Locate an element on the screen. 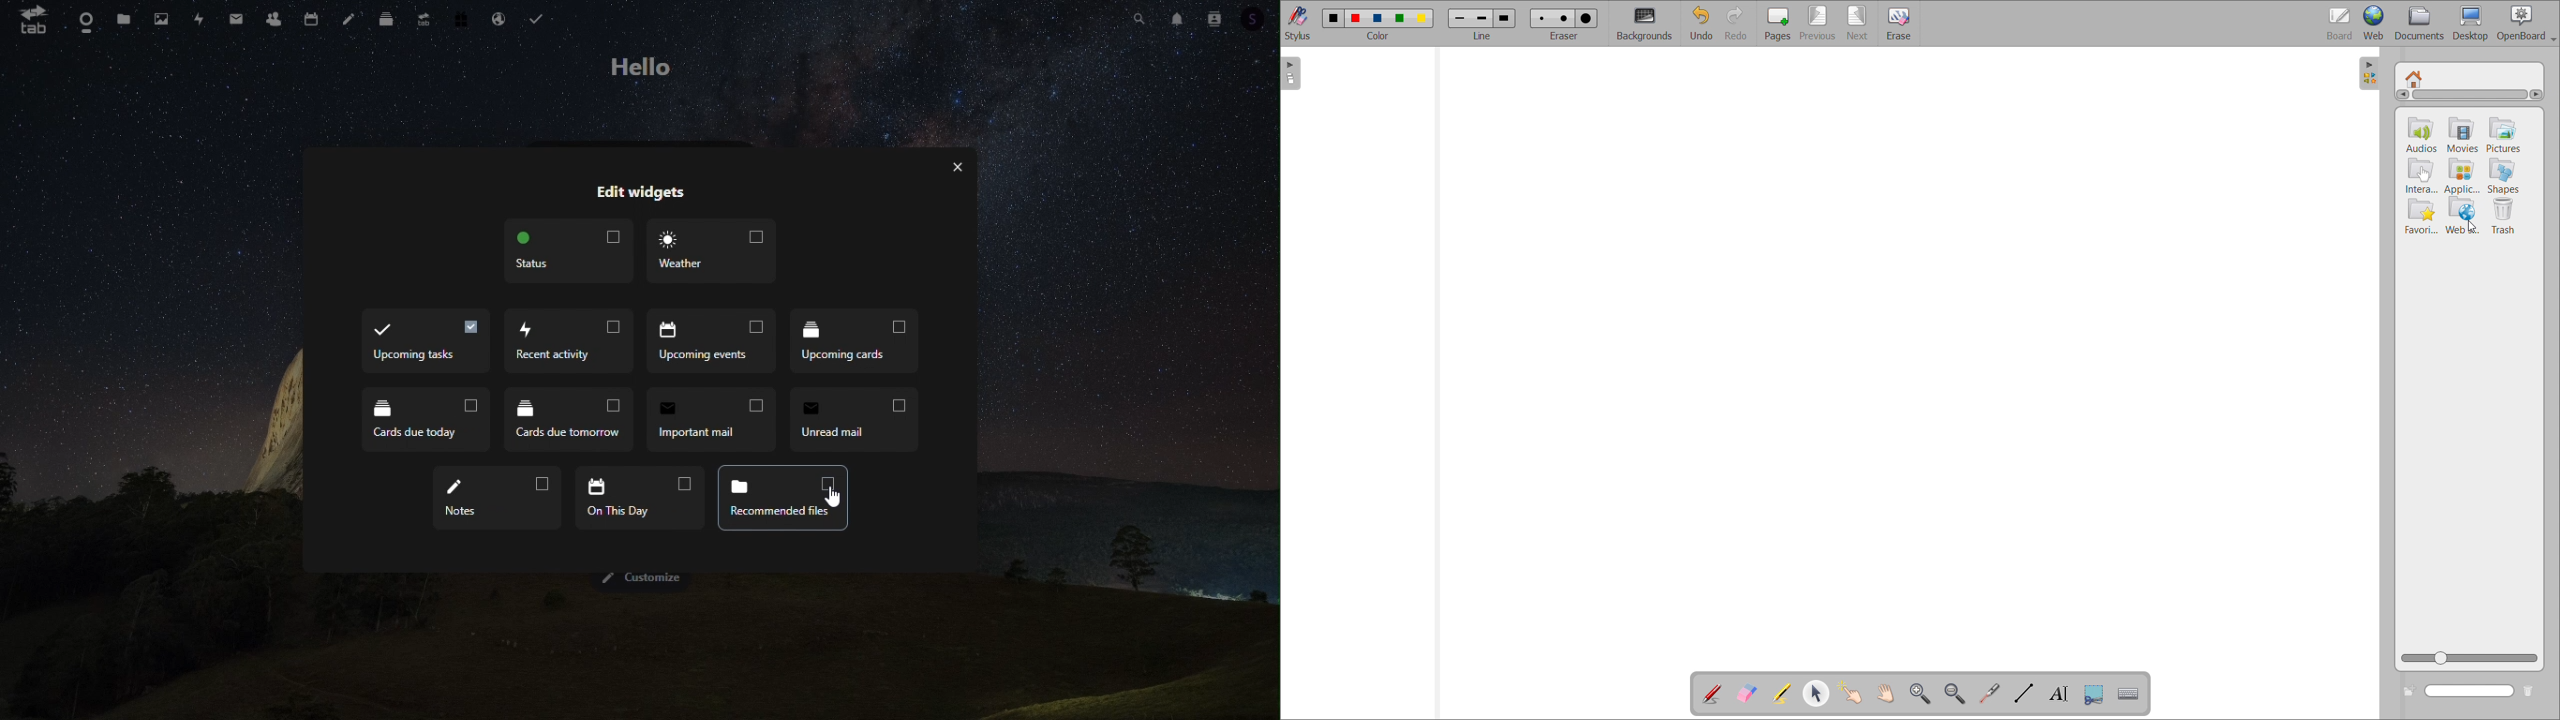 The image size is (2576, 728). close is located at coordinates (956, 164).